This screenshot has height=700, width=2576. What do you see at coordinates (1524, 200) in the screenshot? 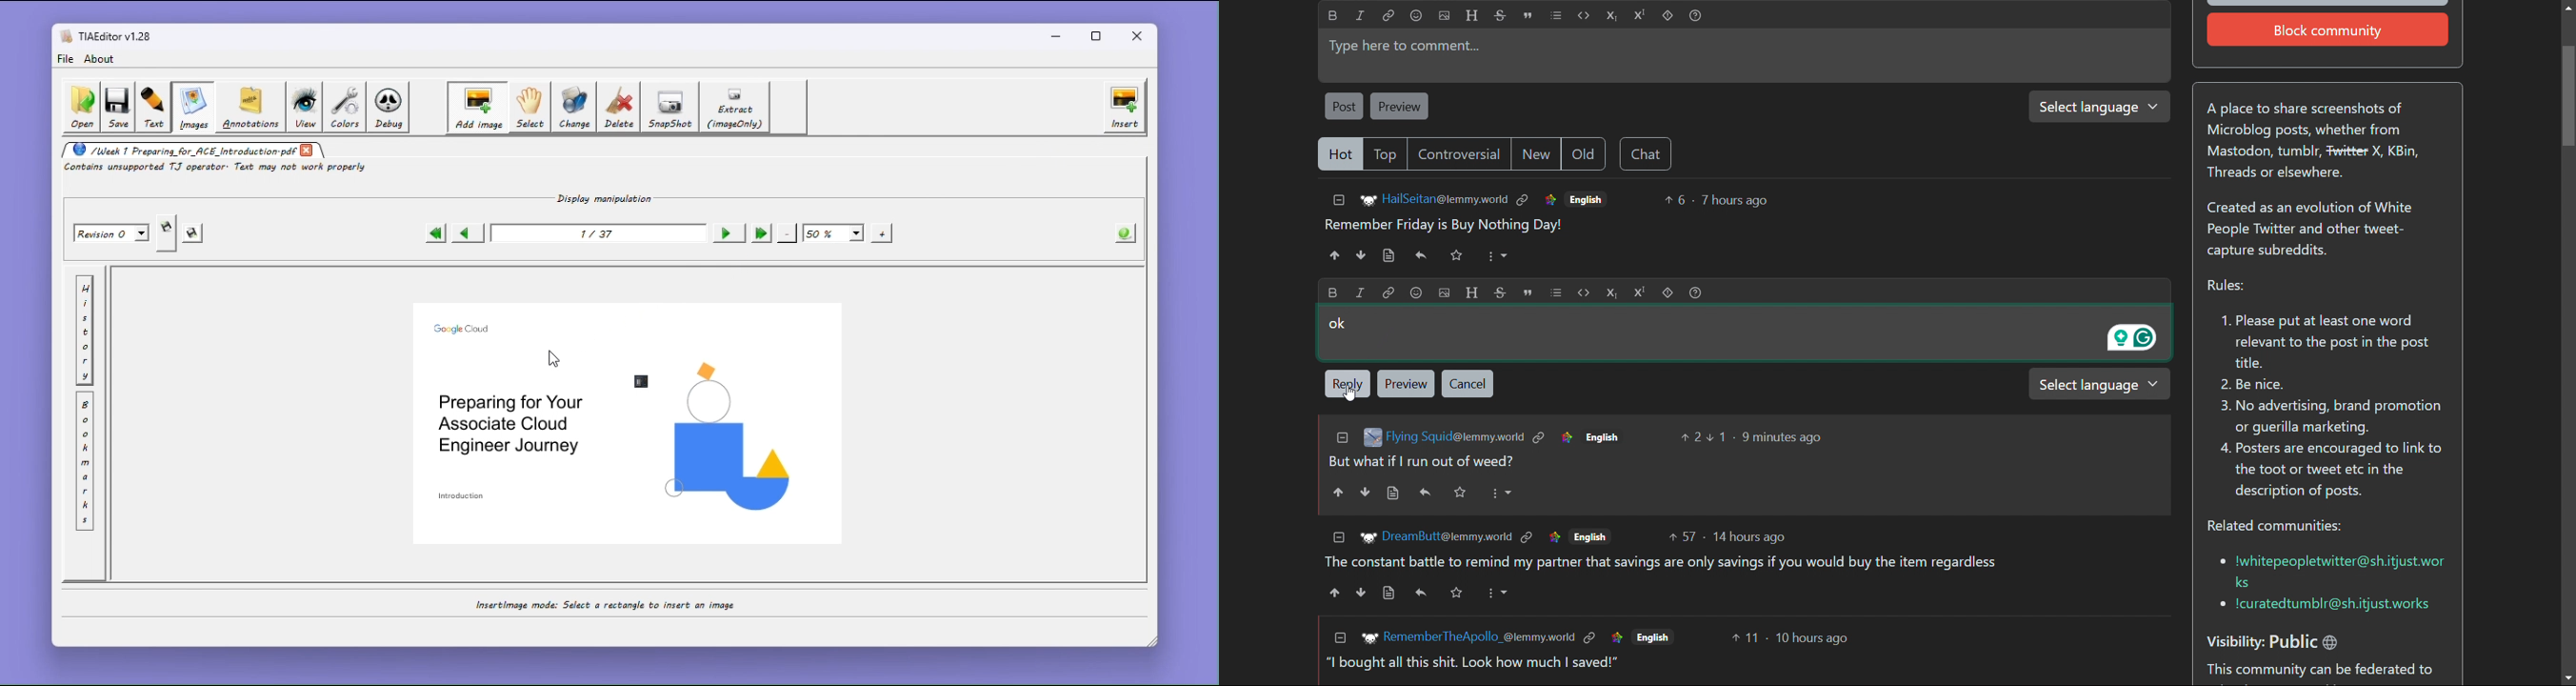
I see `link` at bounding box center [1524, 200].